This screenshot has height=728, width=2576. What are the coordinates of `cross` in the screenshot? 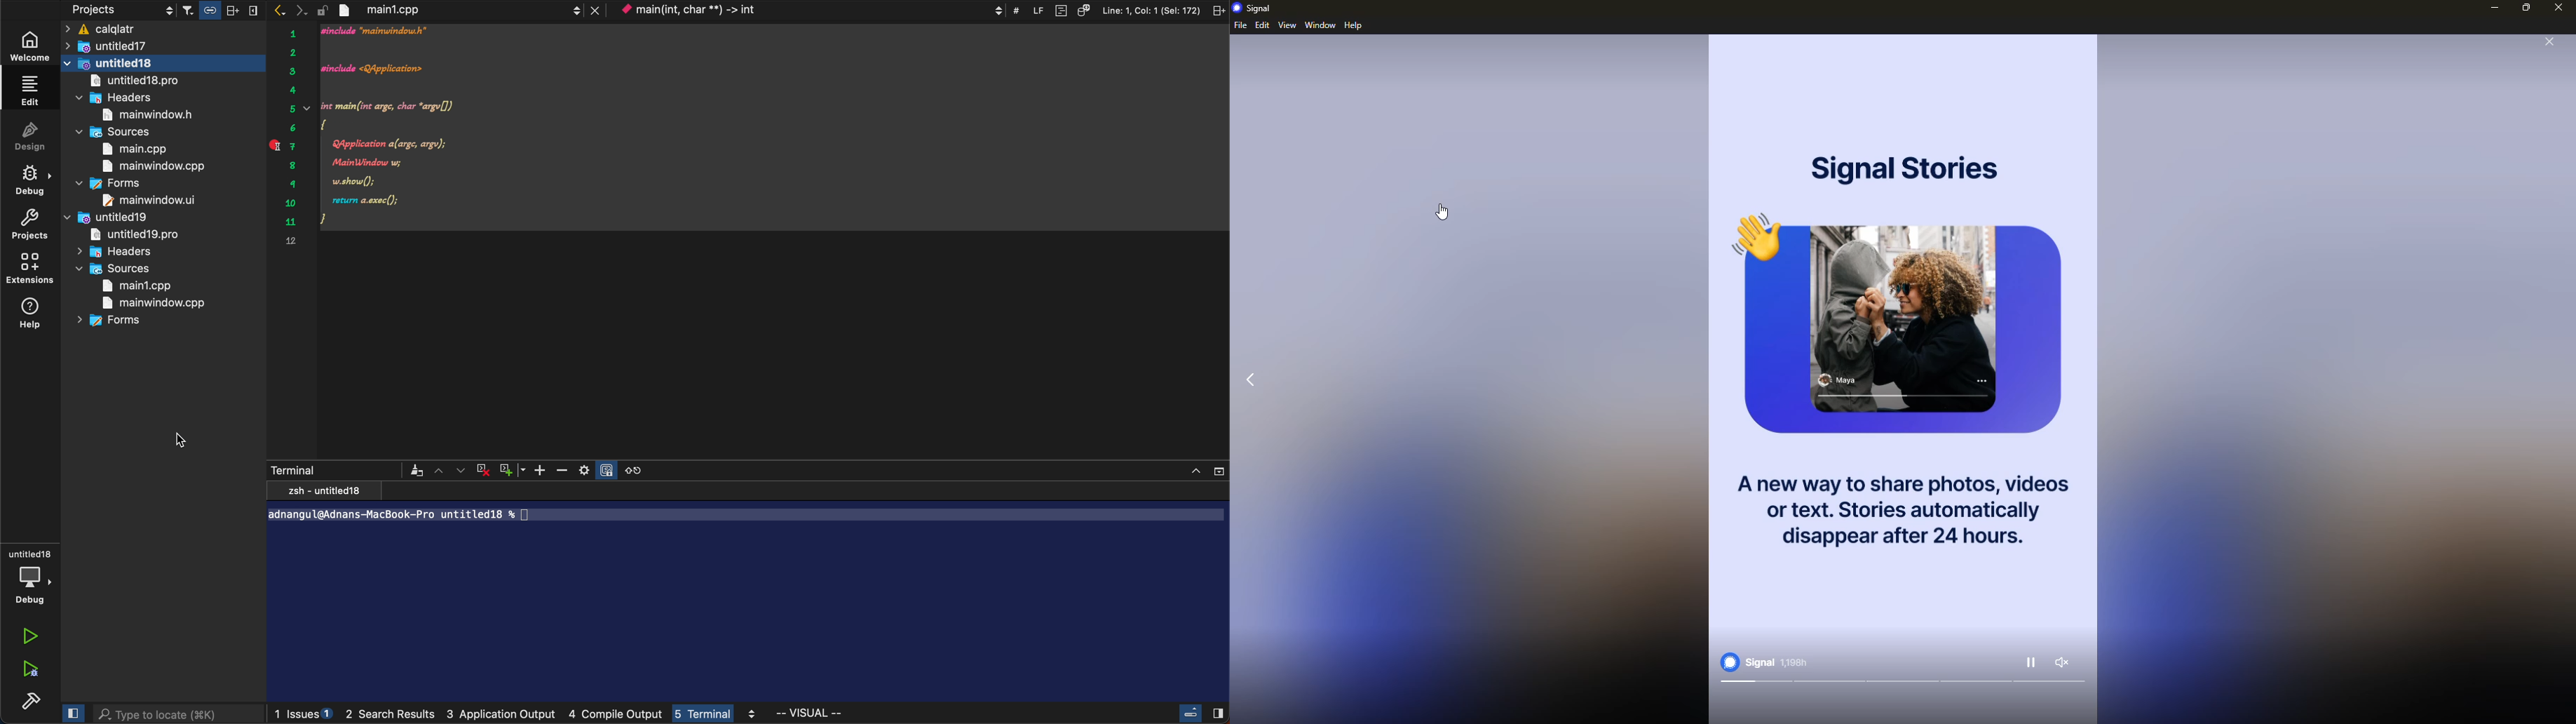 It's located at (487, 469).